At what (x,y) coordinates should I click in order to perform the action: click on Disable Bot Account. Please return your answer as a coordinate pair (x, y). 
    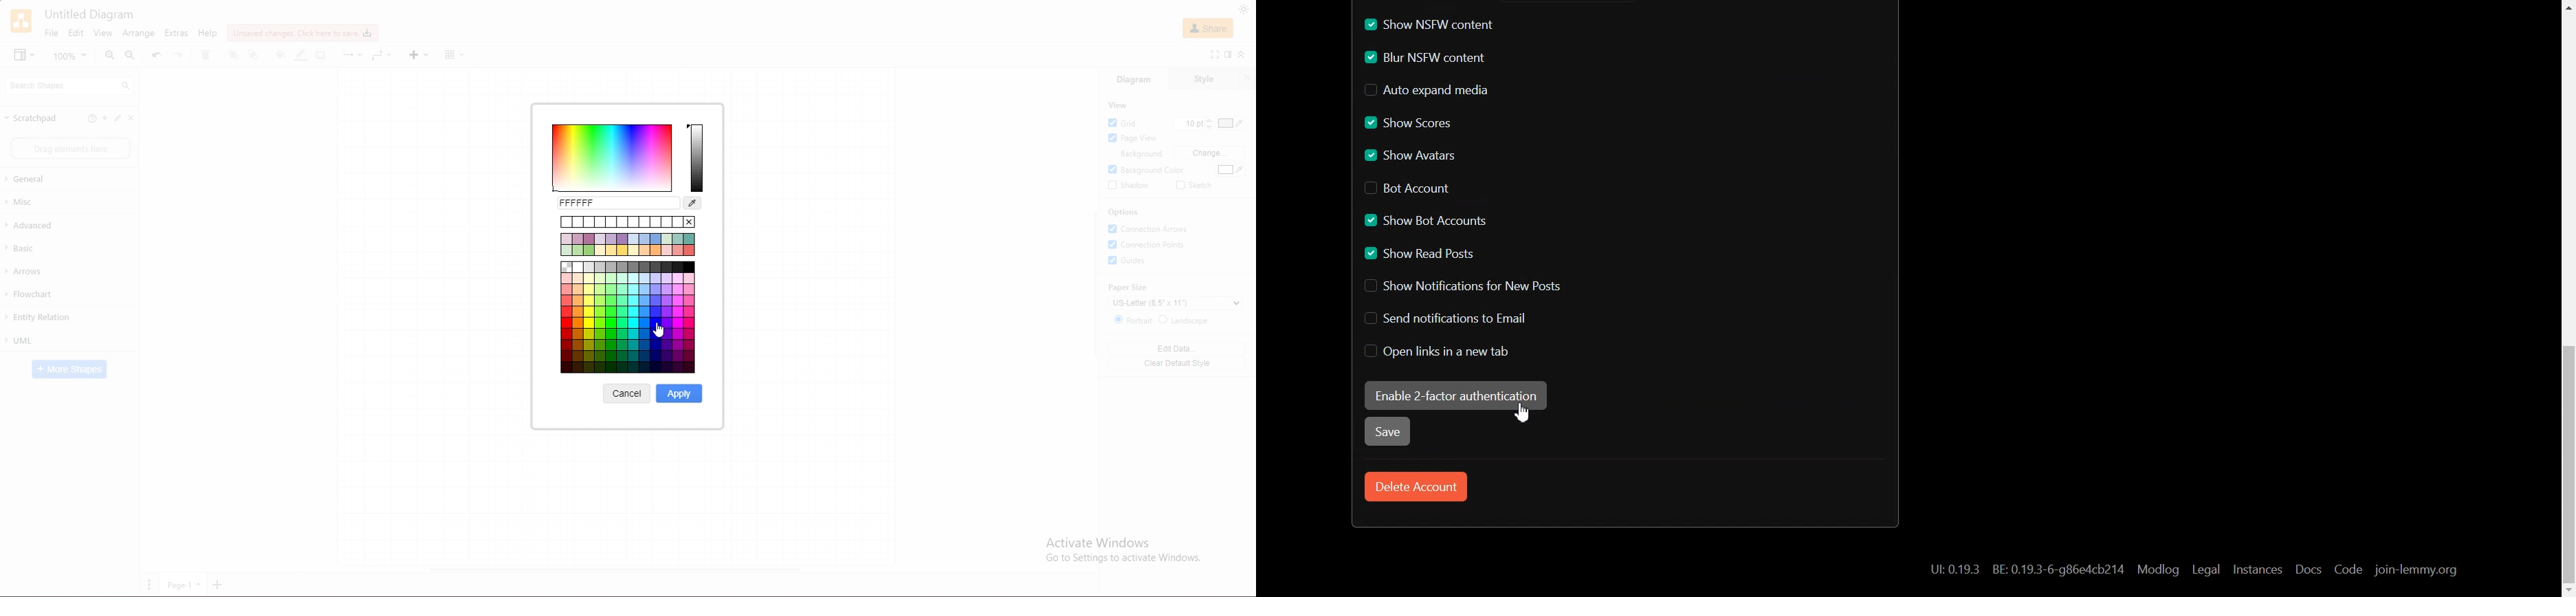
    Looking at the image, I should click on (1413, 186).